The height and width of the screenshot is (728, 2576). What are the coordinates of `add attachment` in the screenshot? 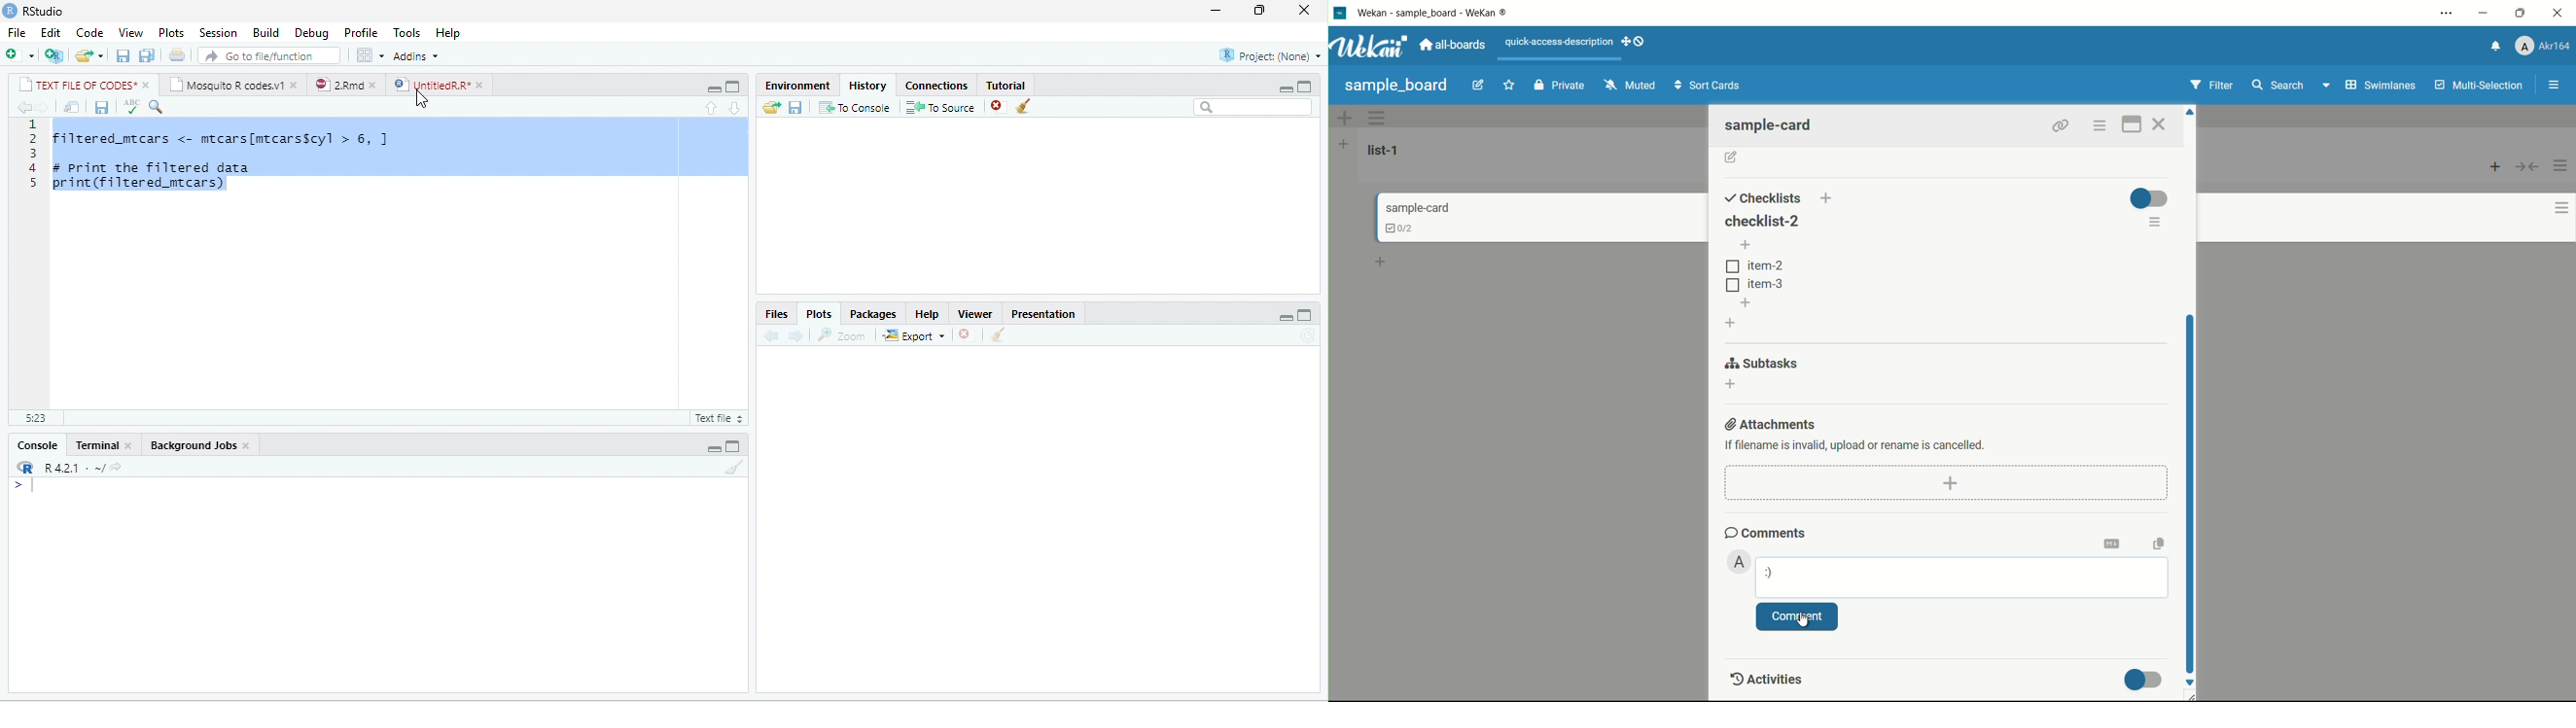 It's located at (1952, 482).